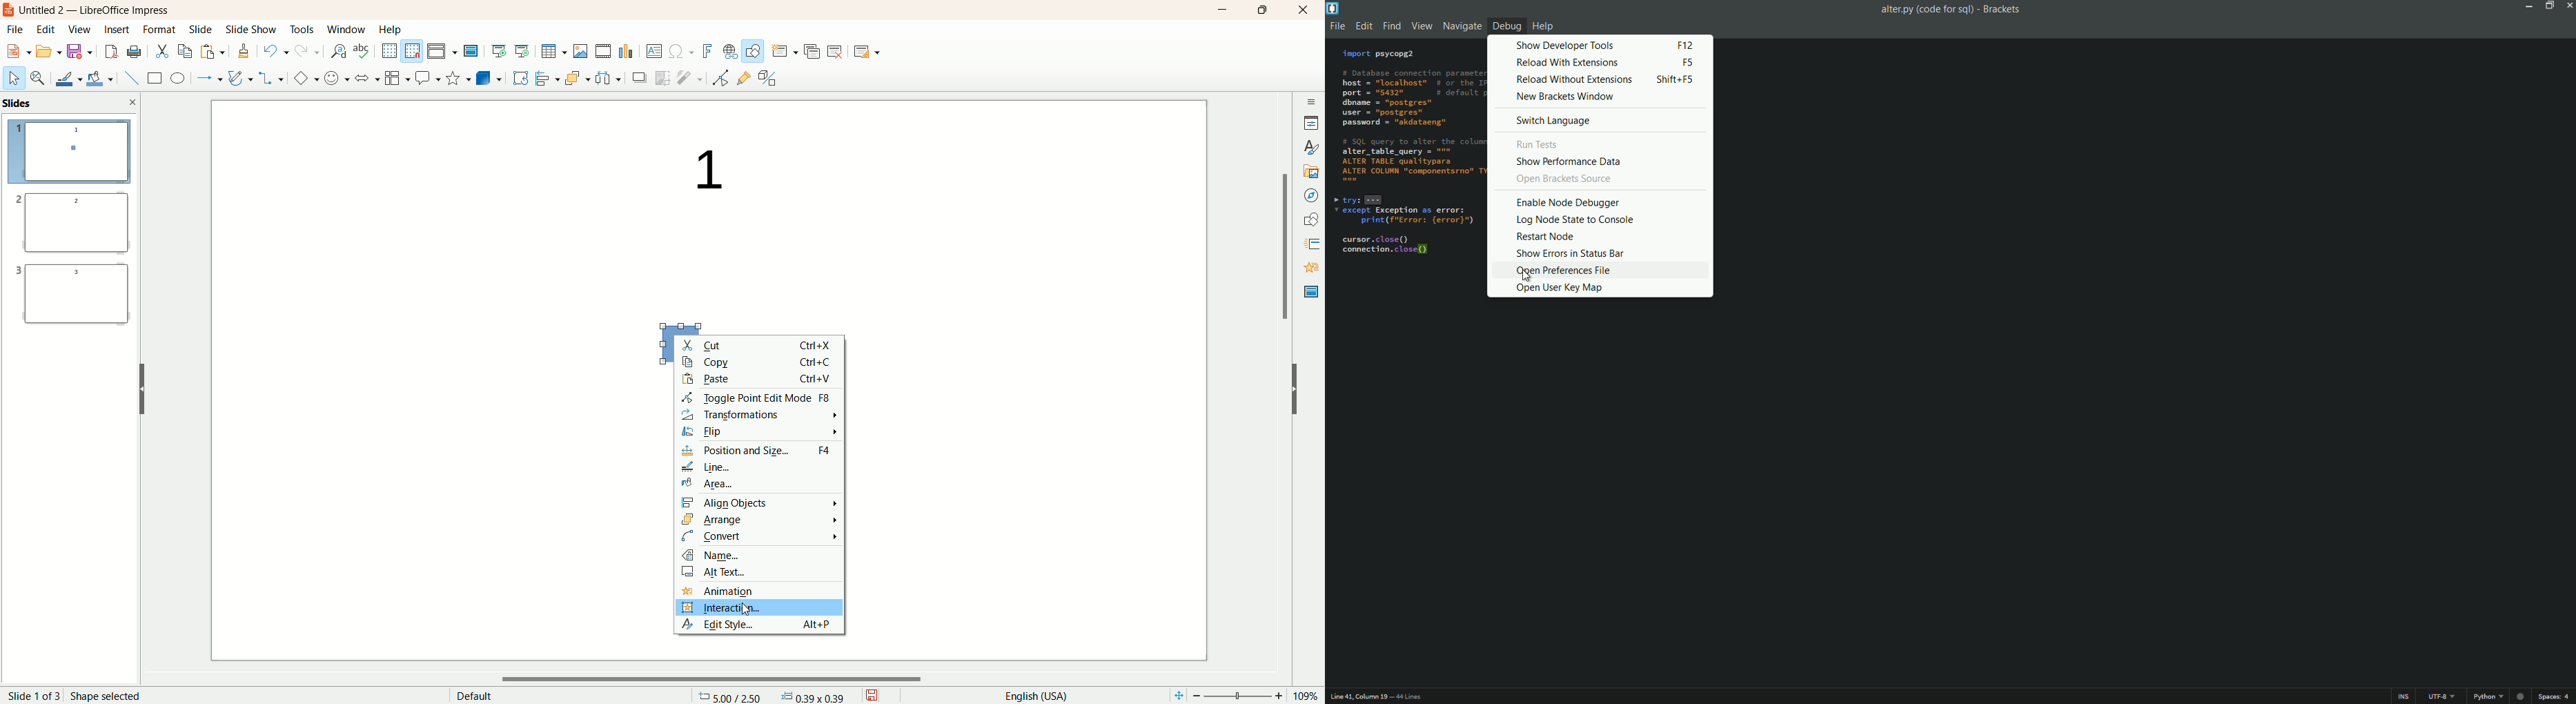 The width and height of the screenshot is (2576, 728). Describe the element at coordinates (489, 78) in the screenshot. I see `3D objects` at that location.